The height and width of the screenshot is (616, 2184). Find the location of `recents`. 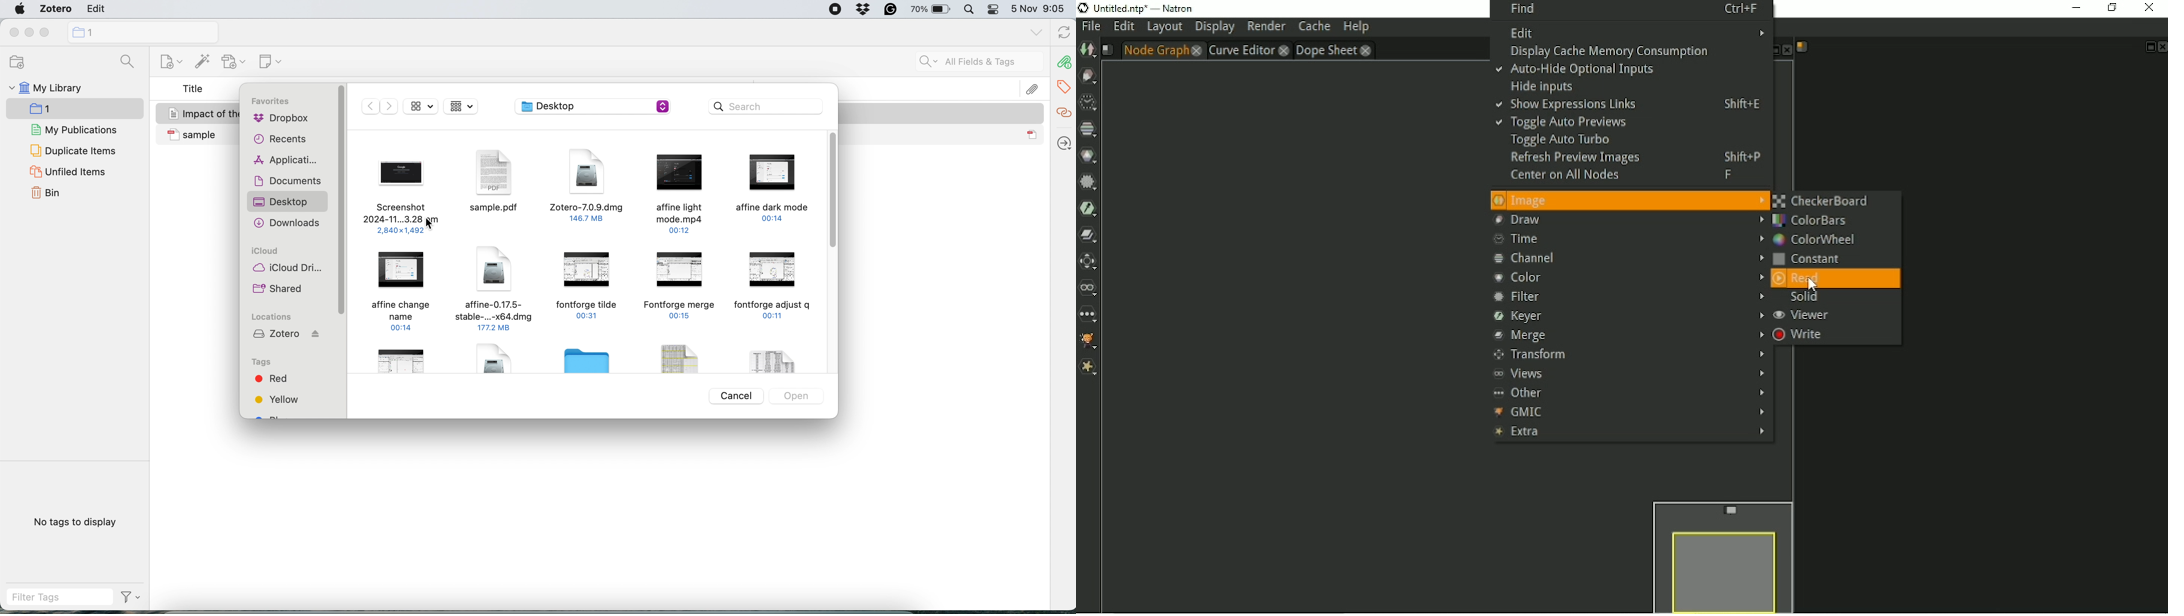

recents is located at coordinates (280, 140).